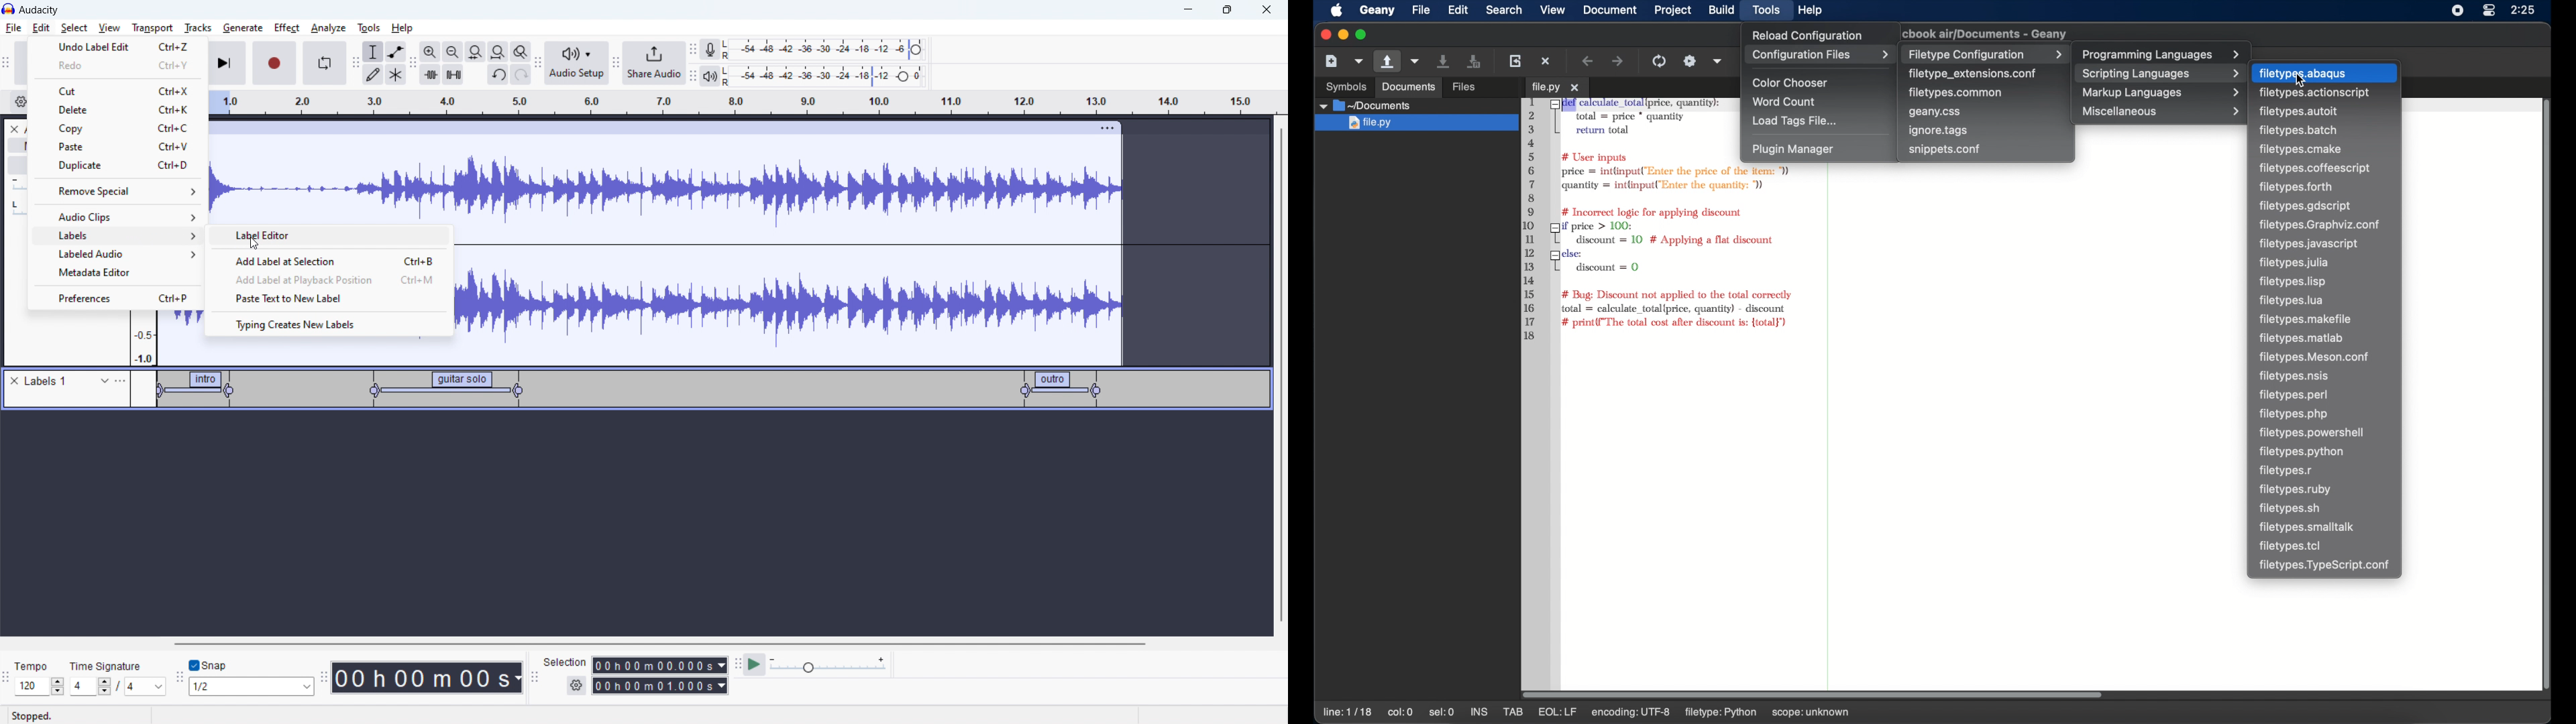 Image resolution: width=2576 pixels, height=728 pixels. I want to click on time signature, so click(107, 666).